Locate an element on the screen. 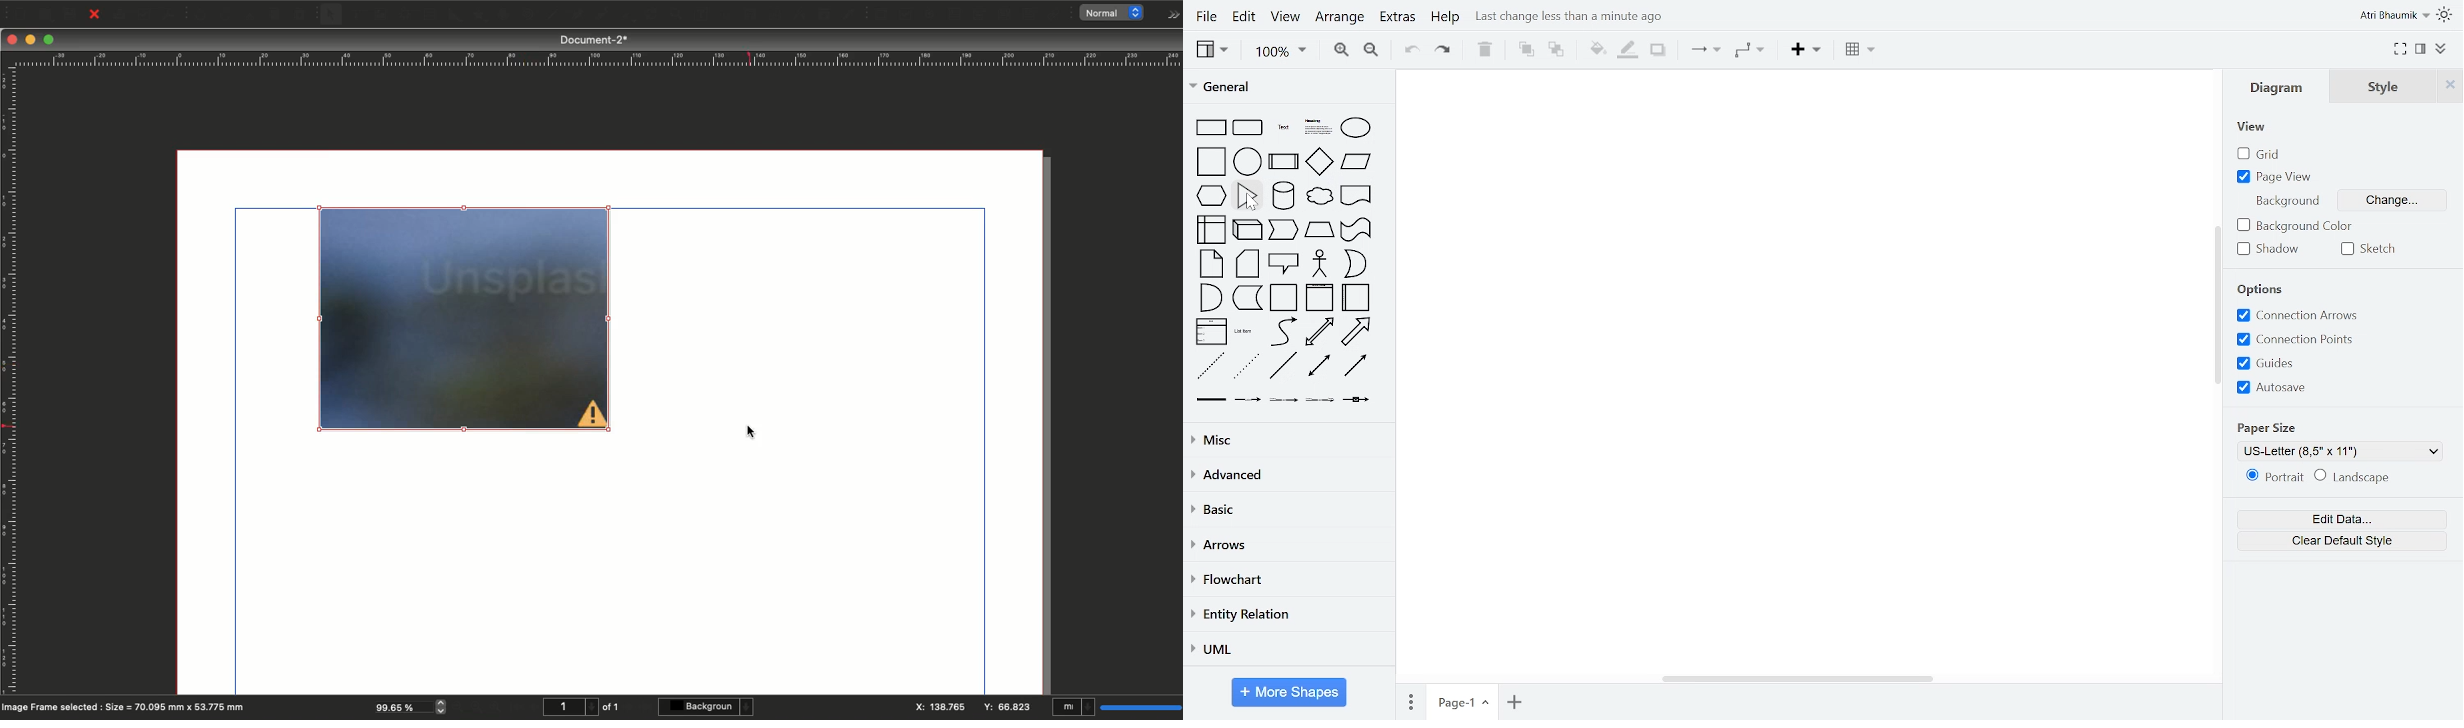 Image resolution: width=2464 pixels, height=728 pixels. heading is located at coordinates (1316, 128).